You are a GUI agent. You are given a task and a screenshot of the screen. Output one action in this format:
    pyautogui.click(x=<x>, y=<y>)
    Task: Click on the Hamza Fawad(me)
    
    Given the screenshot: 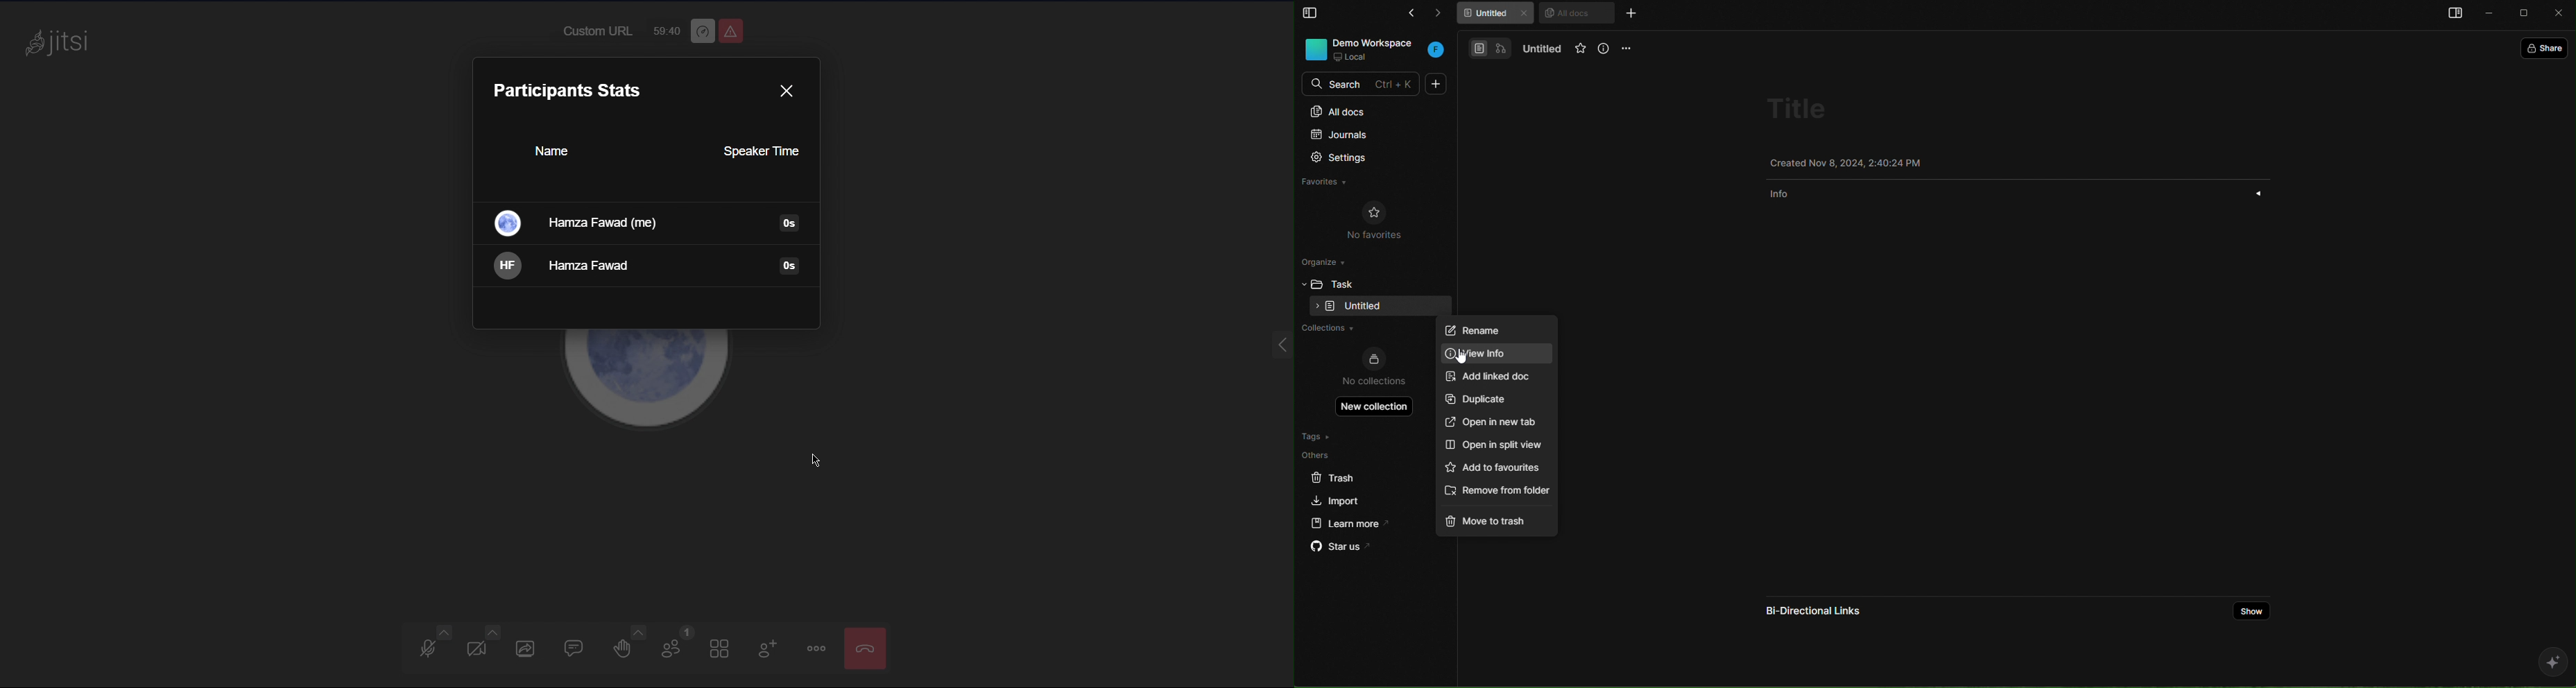 What is the action you would take?
    pyautogui.click(x=592, y=223)
    